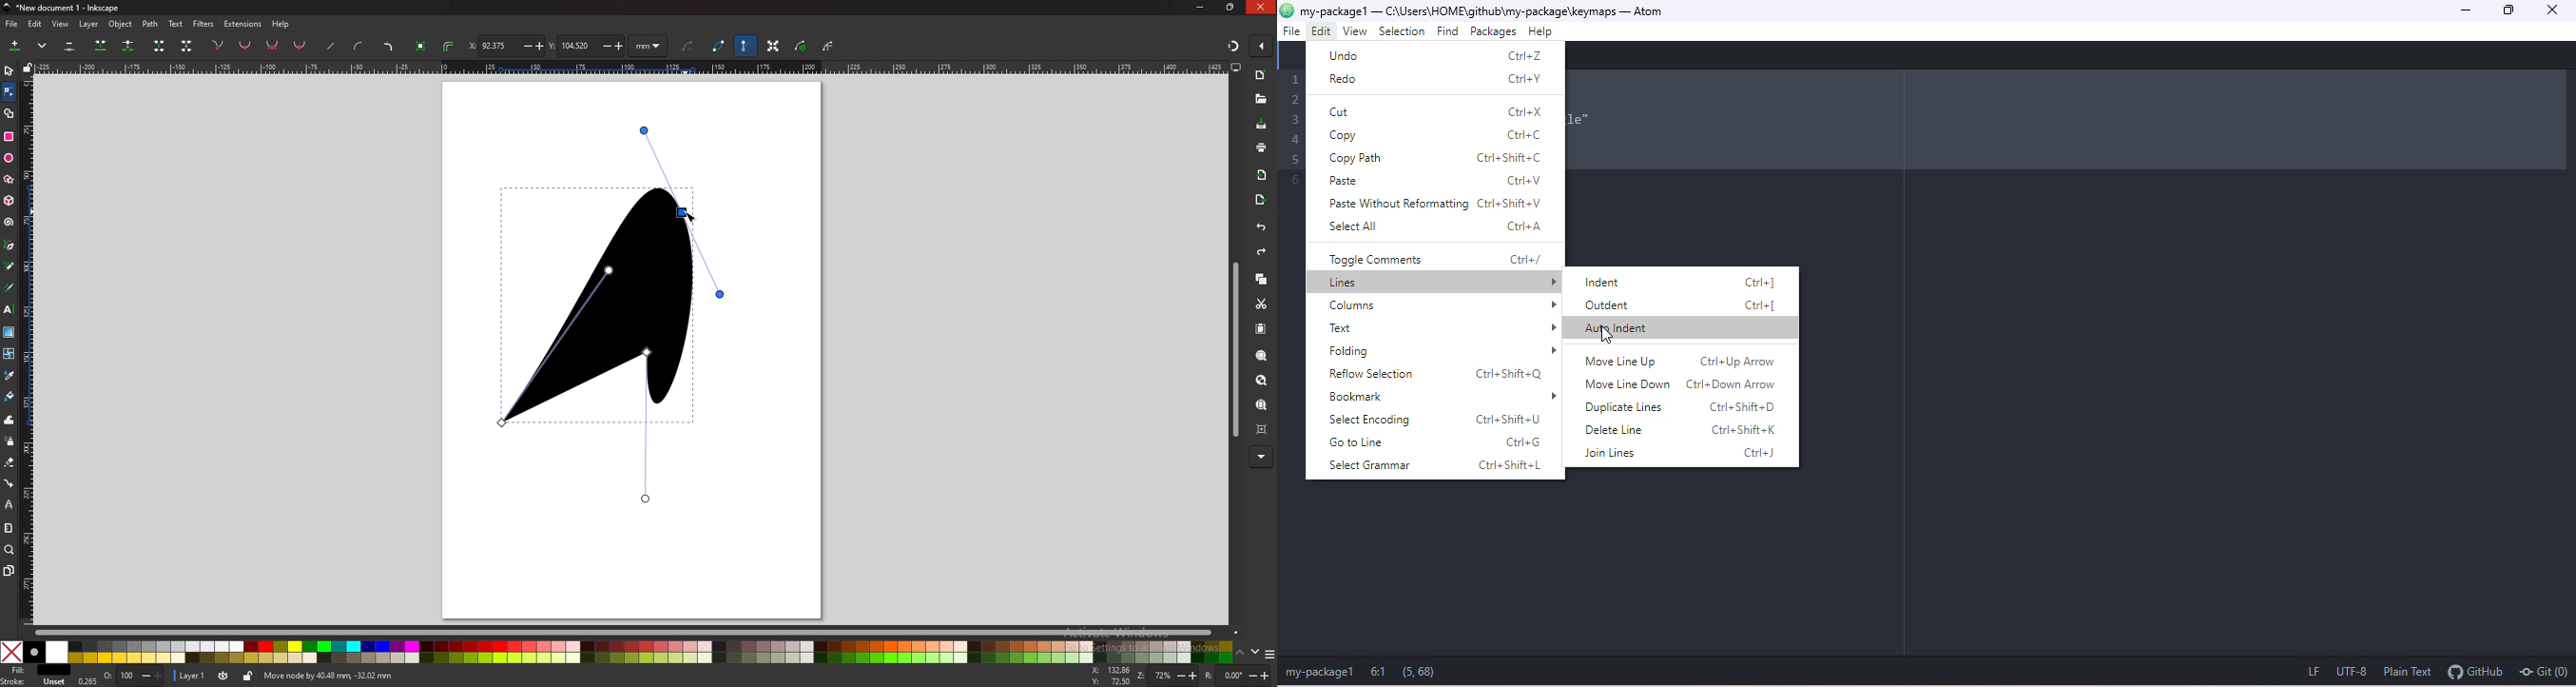 The width and height of the screenshot is (2576, 700). Describe the element at coordinates (1261, 99) in the screenshot. I see `open` at that location.